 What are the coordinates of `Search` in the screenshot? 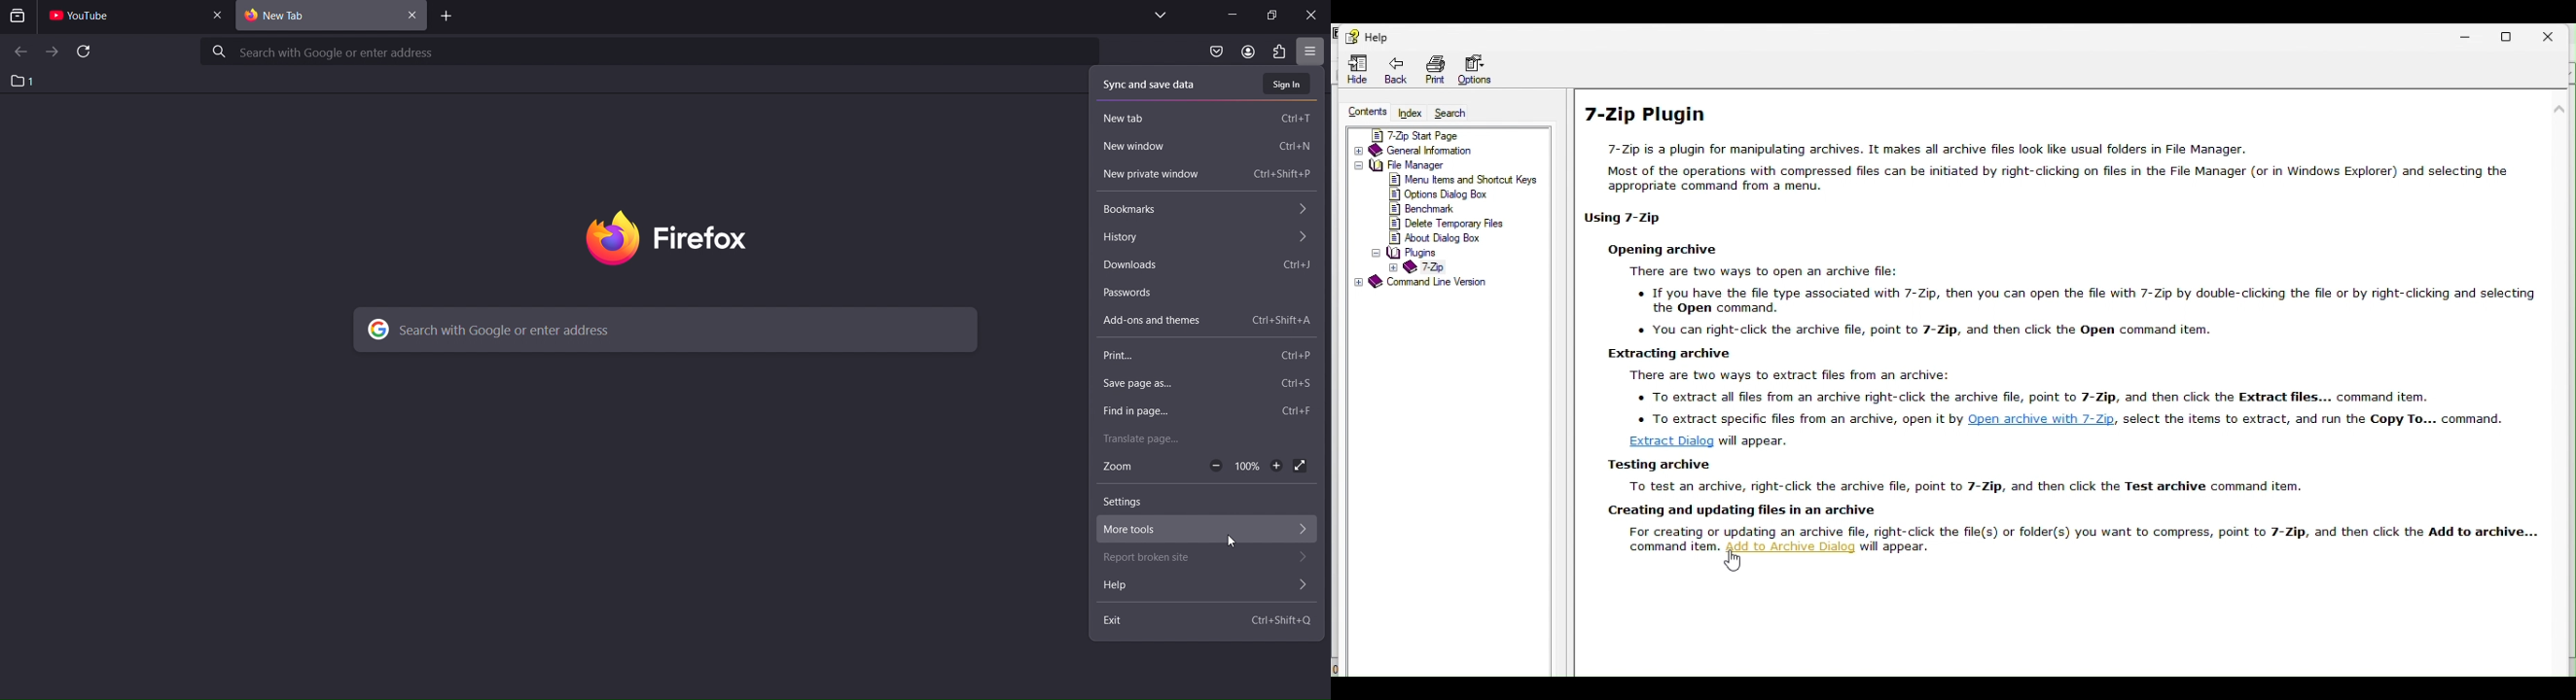 It's located at (1456, 114).